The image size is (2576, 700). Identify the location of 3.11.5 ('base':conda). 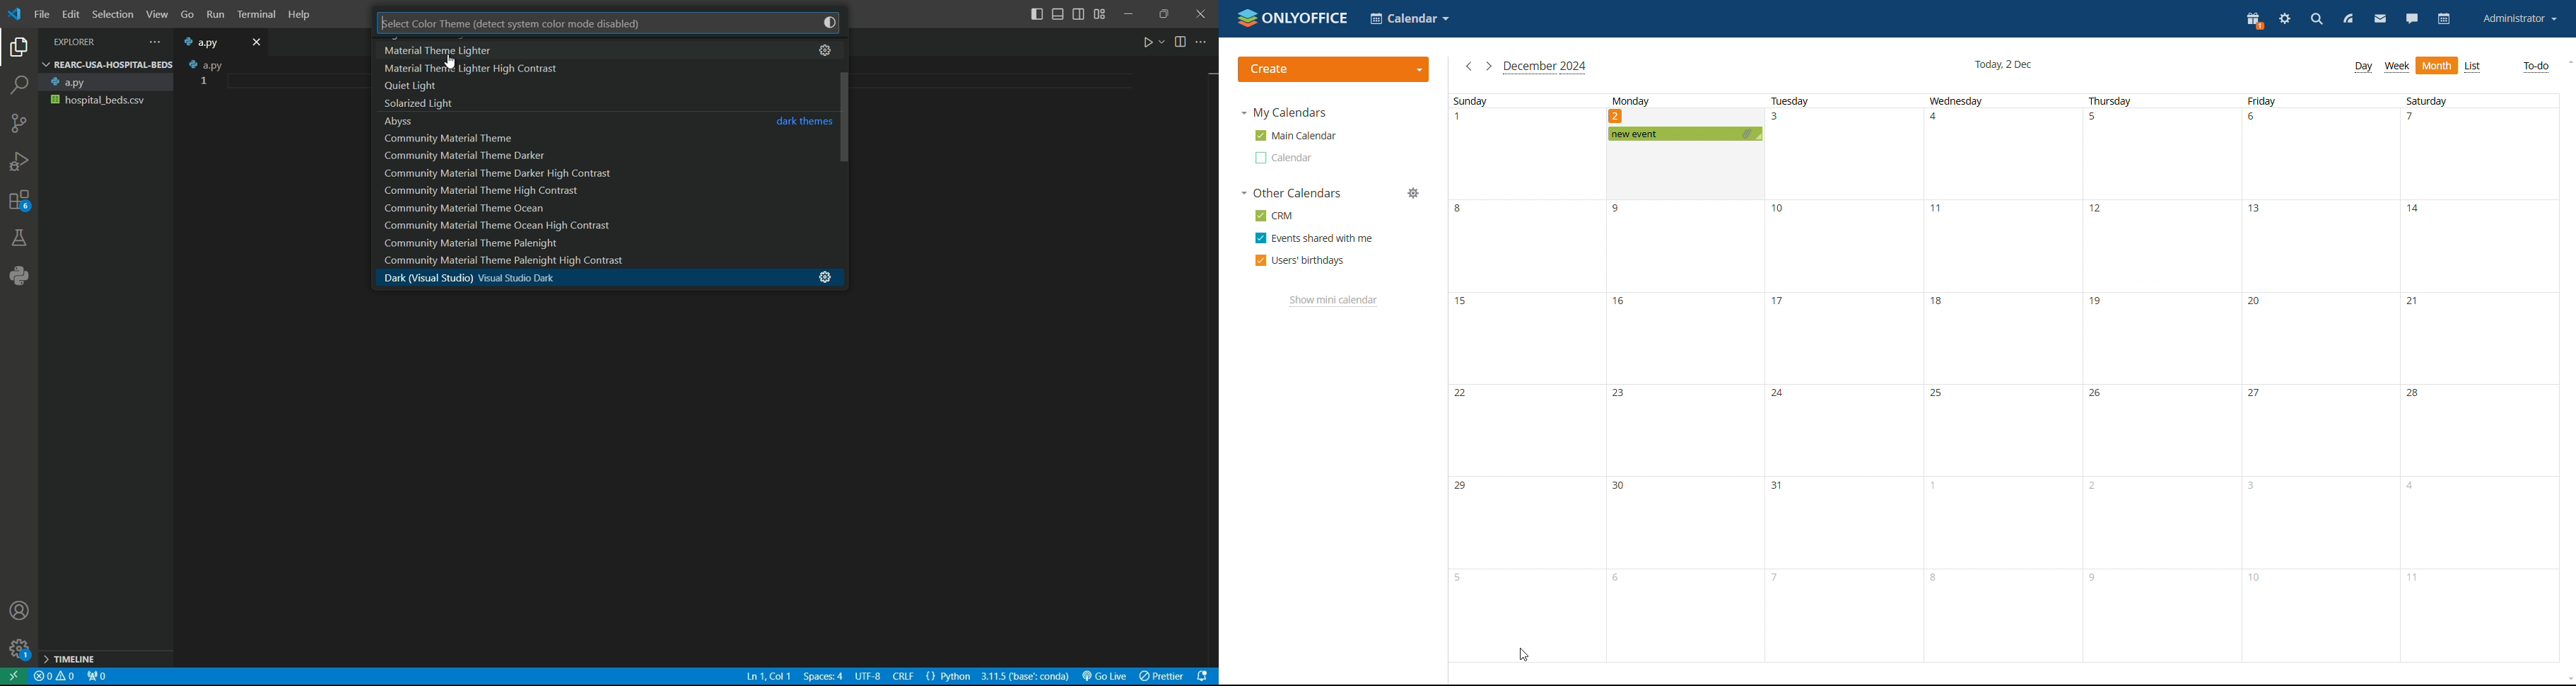
(1025, 676).